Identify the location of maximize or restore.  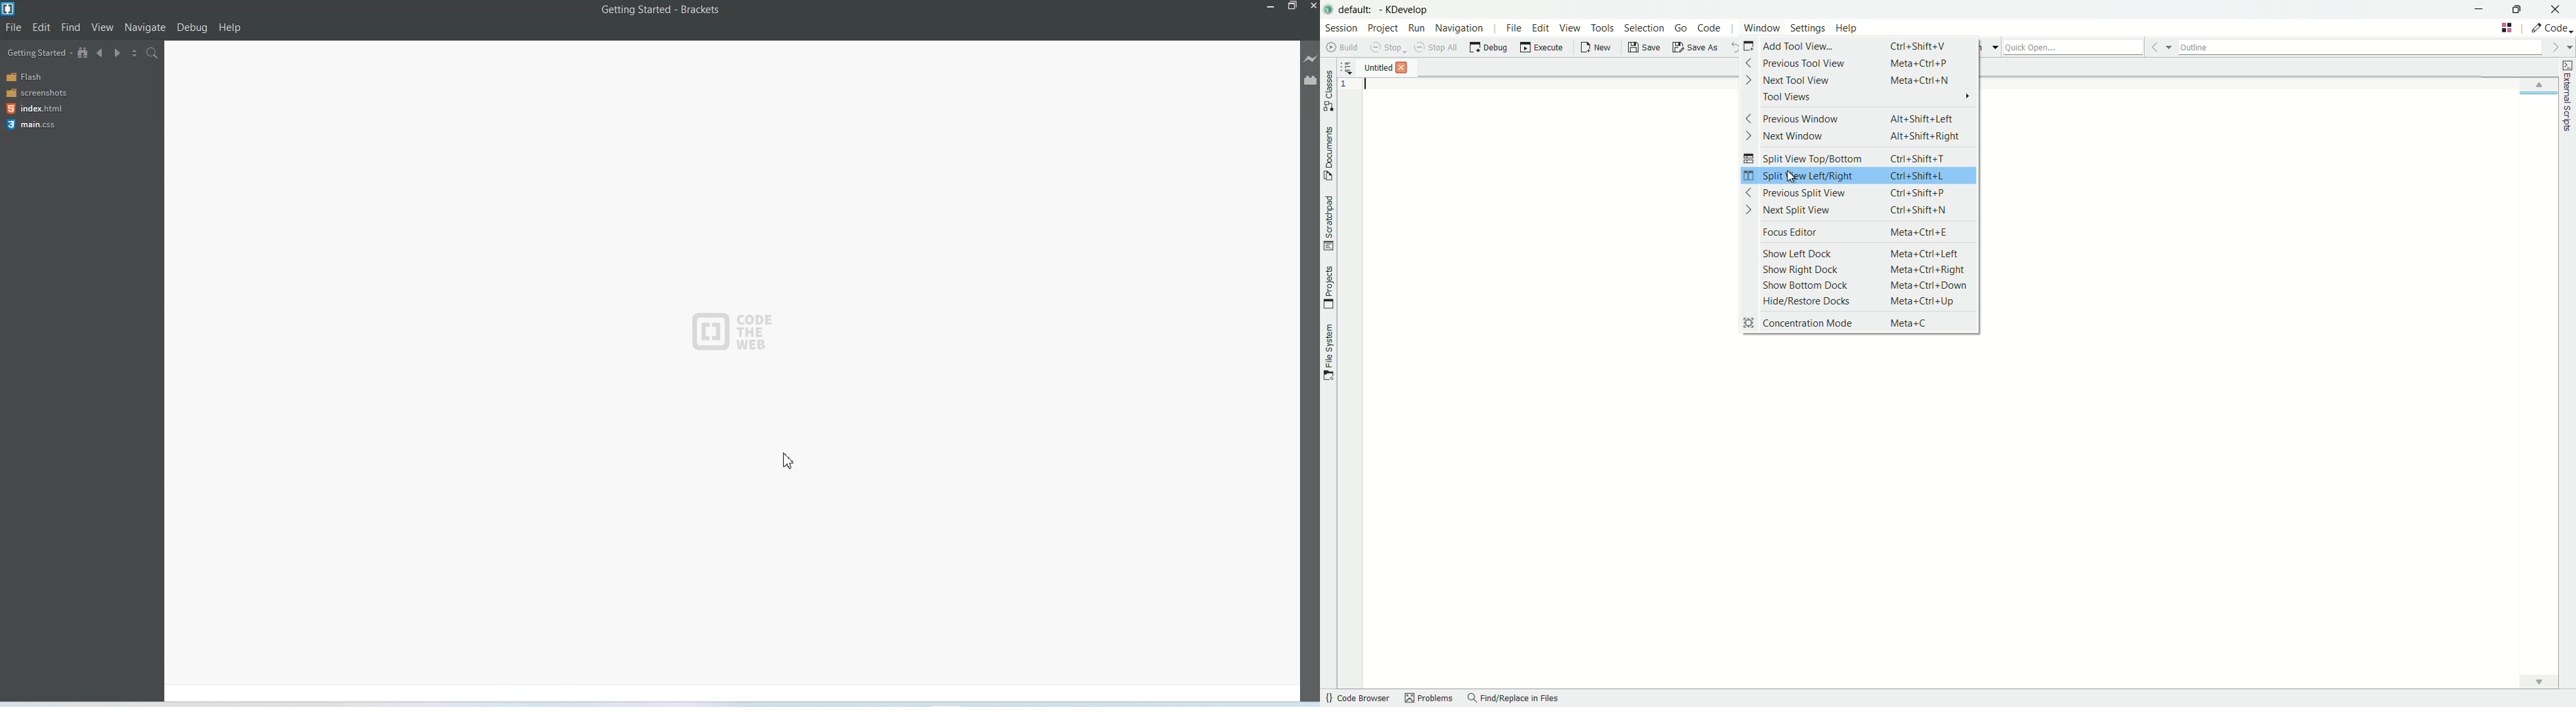
(2519, 9).